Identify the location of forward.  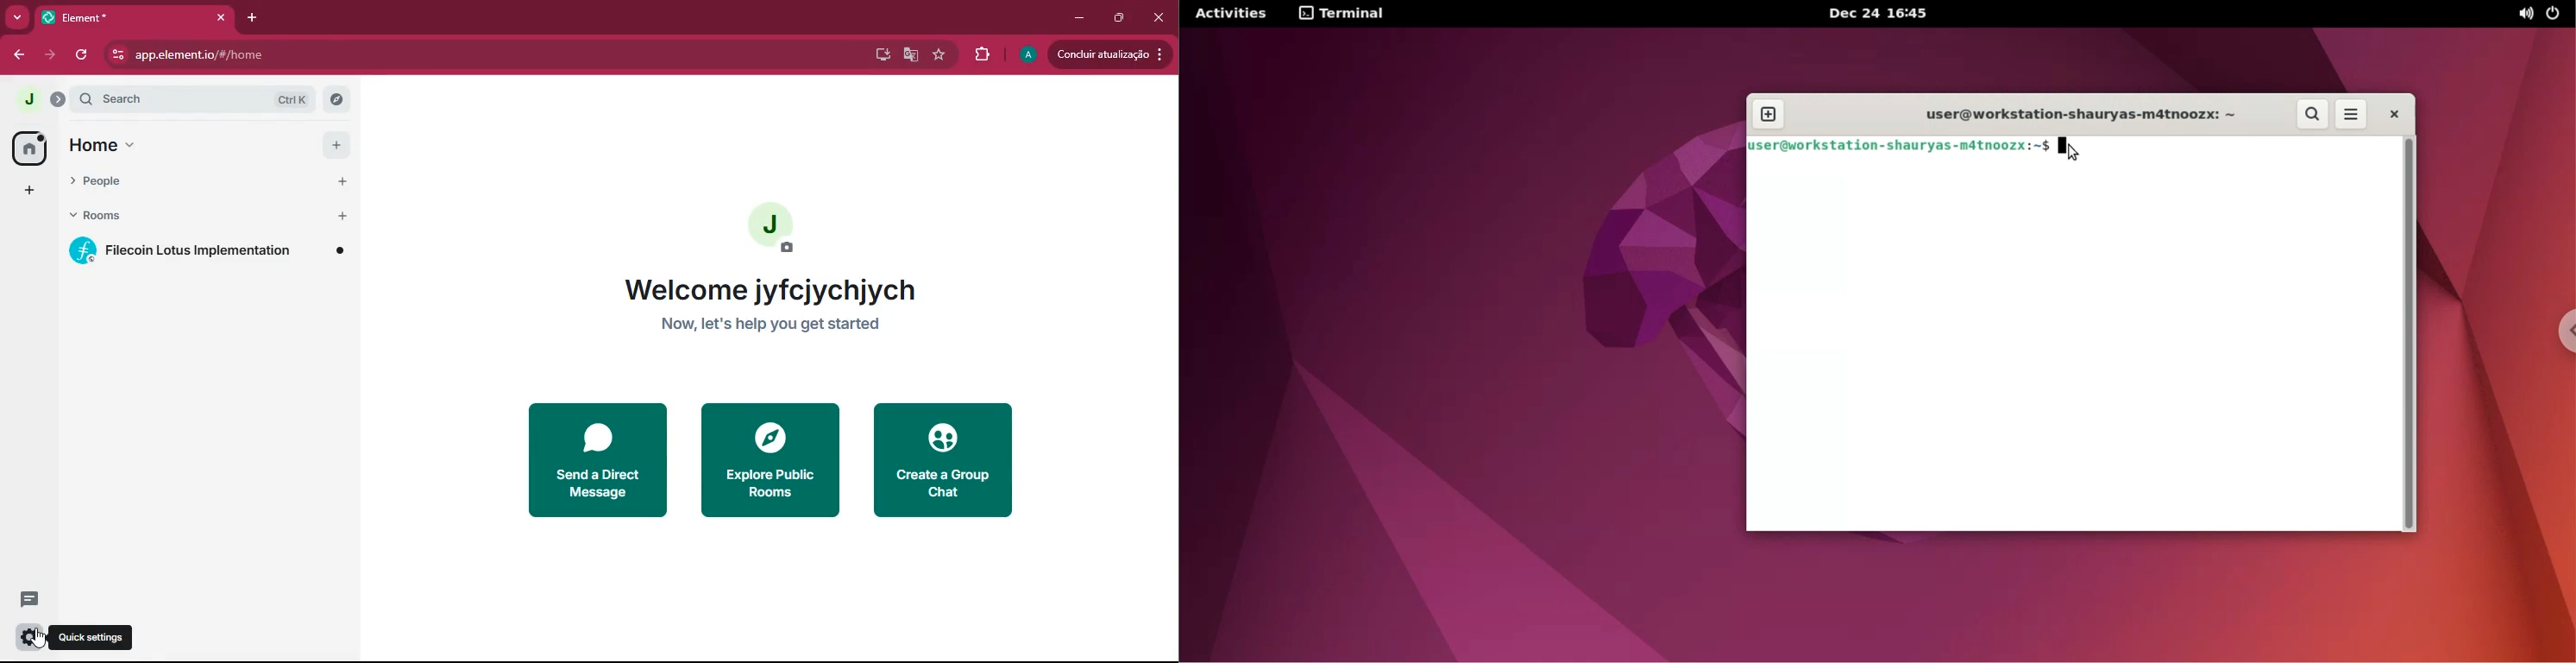
(53, 57).